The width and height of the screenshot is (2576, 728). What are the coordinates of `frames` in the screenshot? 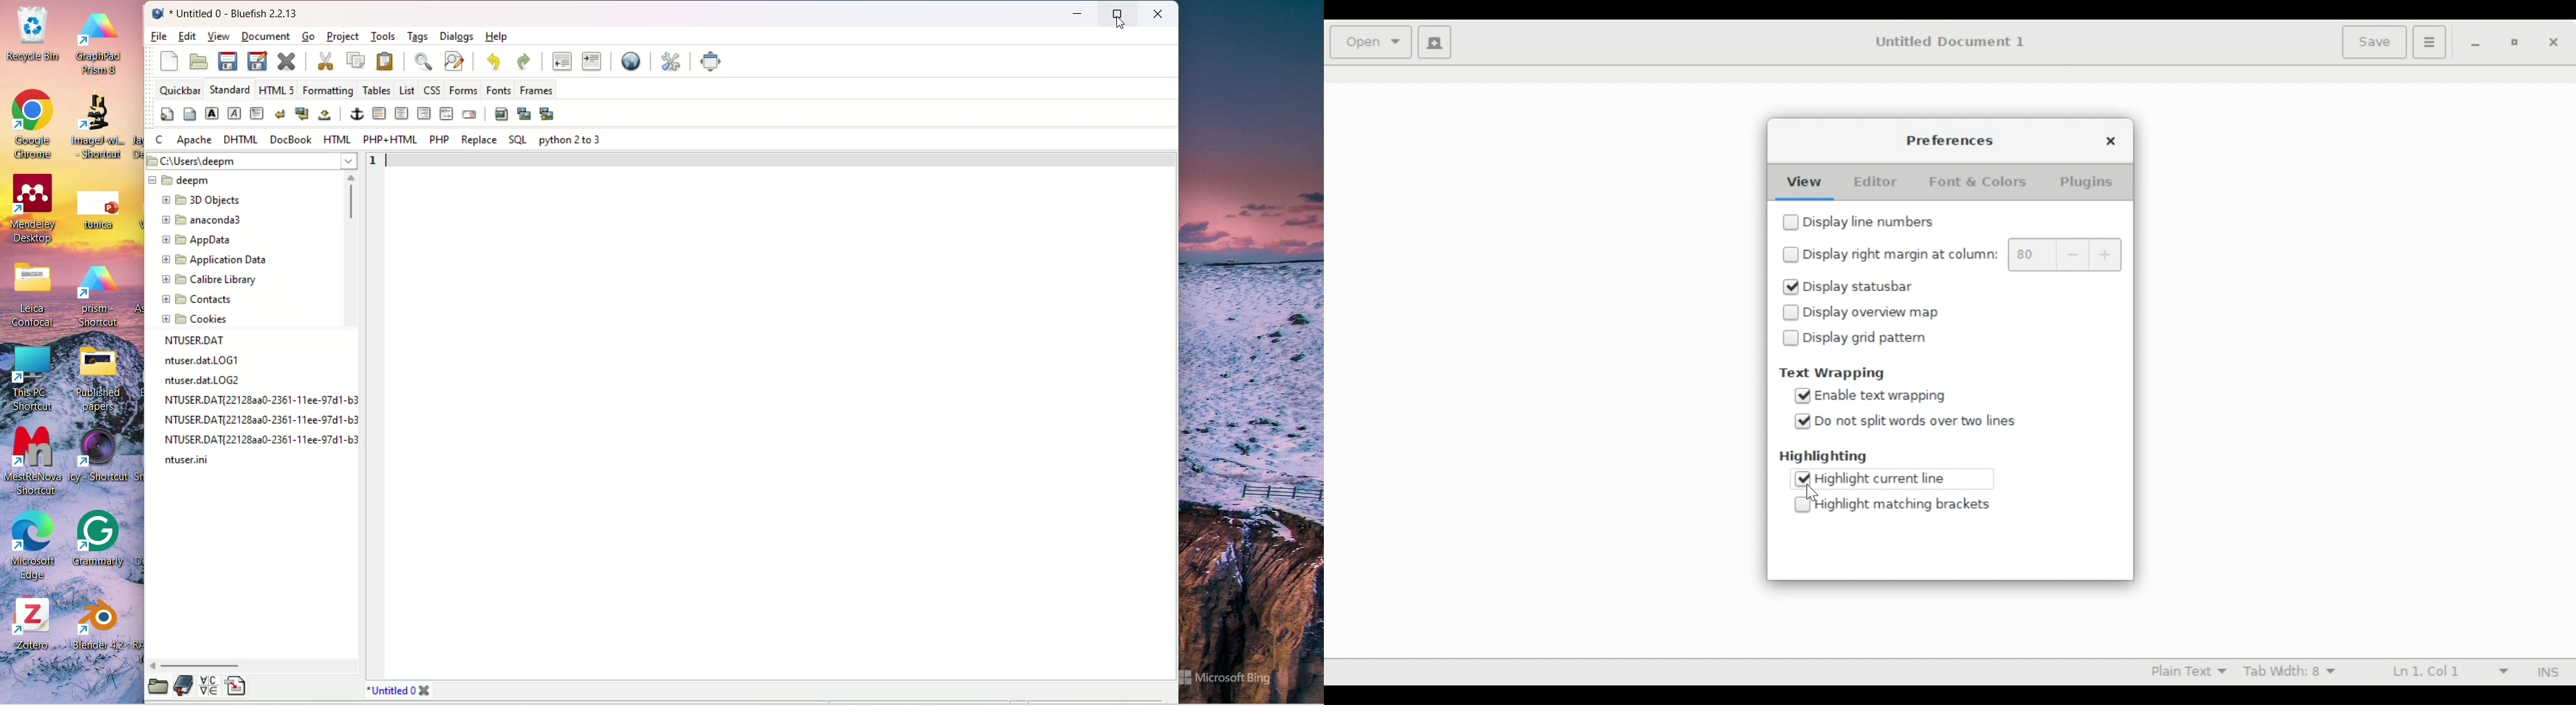 It's located at (537, 90).